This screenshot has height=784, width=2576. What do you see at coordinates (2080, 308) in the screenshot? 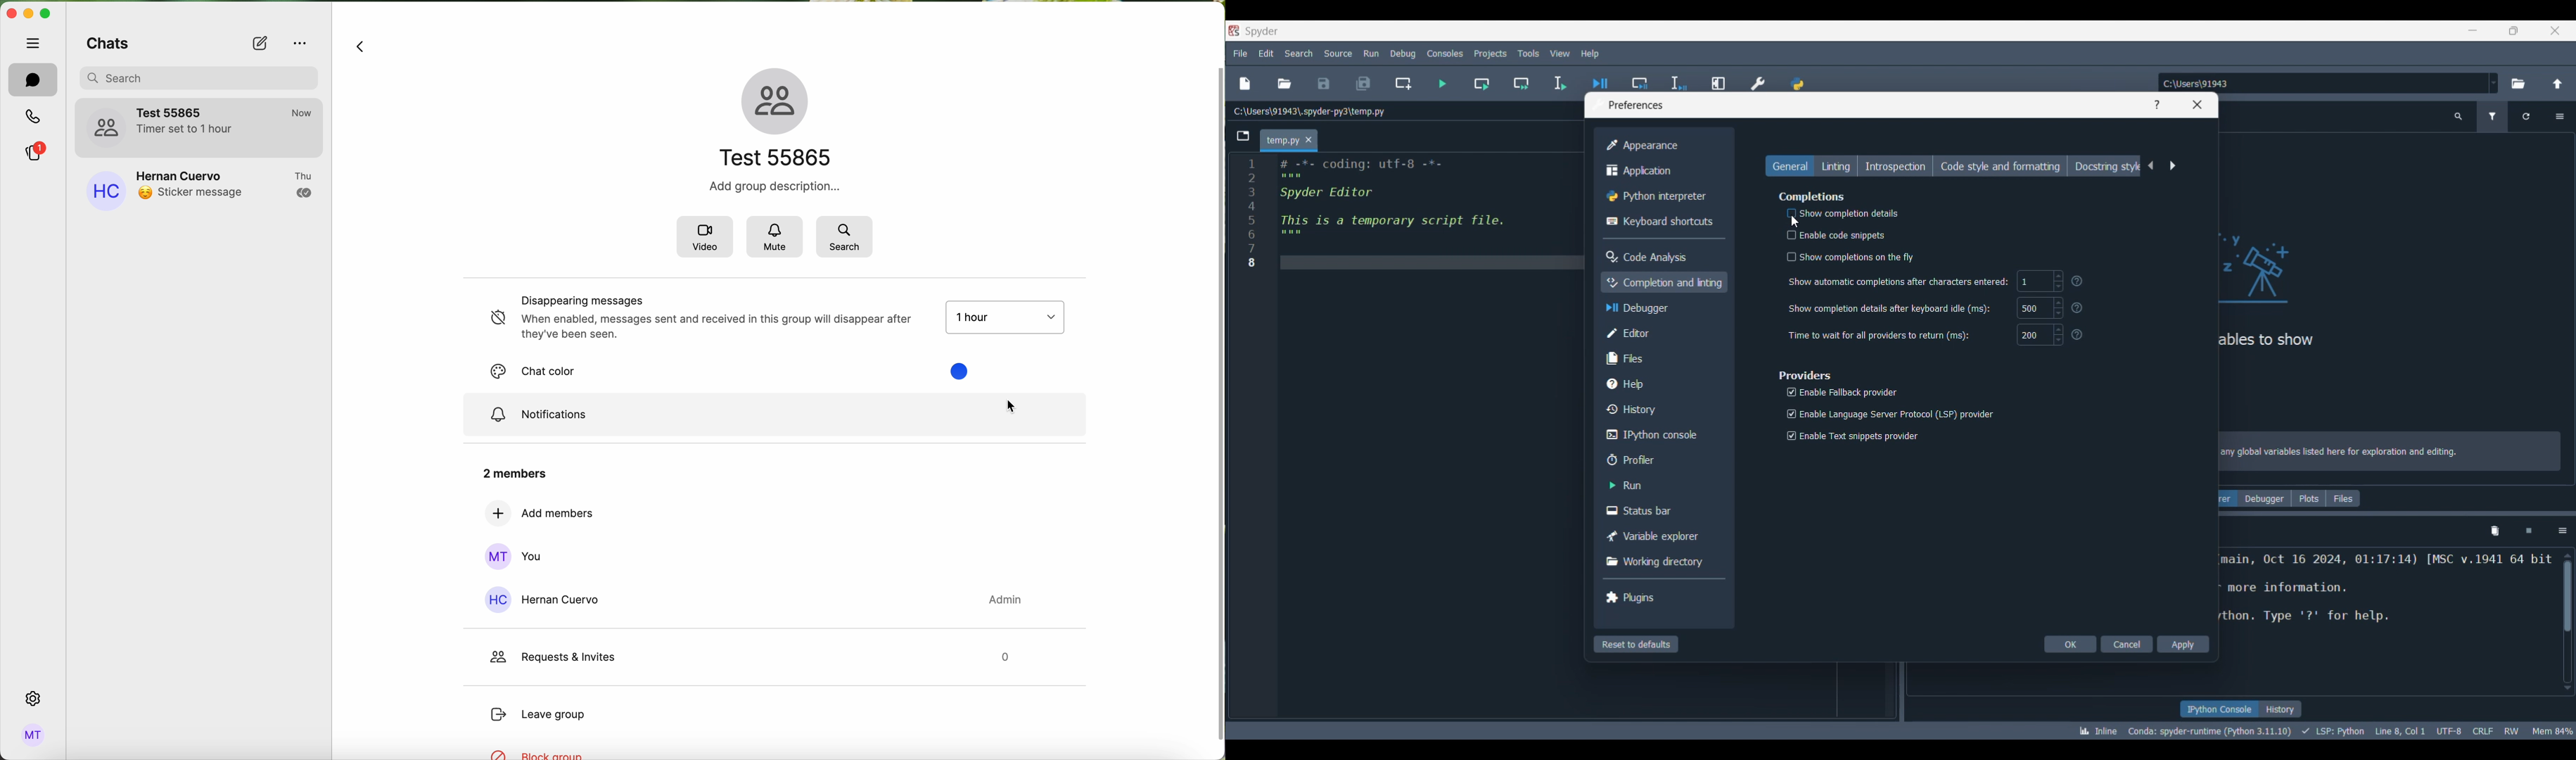
I see `?` at bounding box center [2080, 308].